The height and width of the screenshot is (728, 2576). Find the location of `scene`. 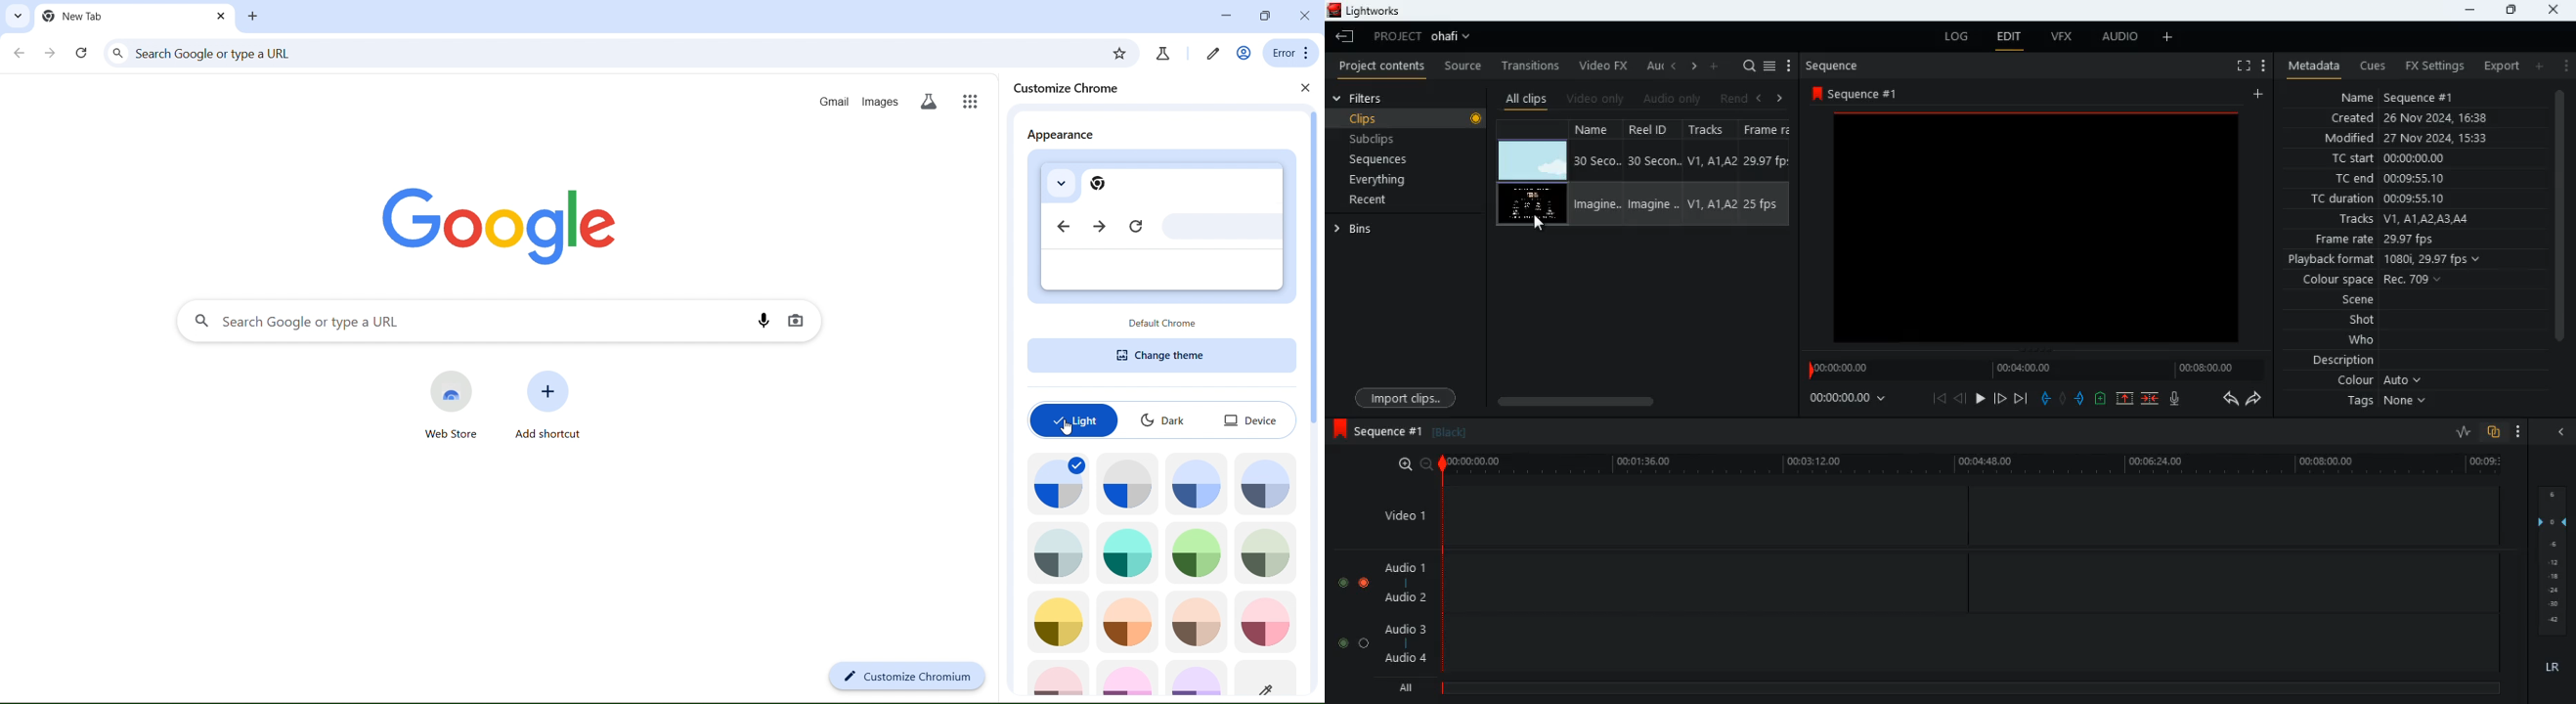

scene is located at coordinates (2348, 300).